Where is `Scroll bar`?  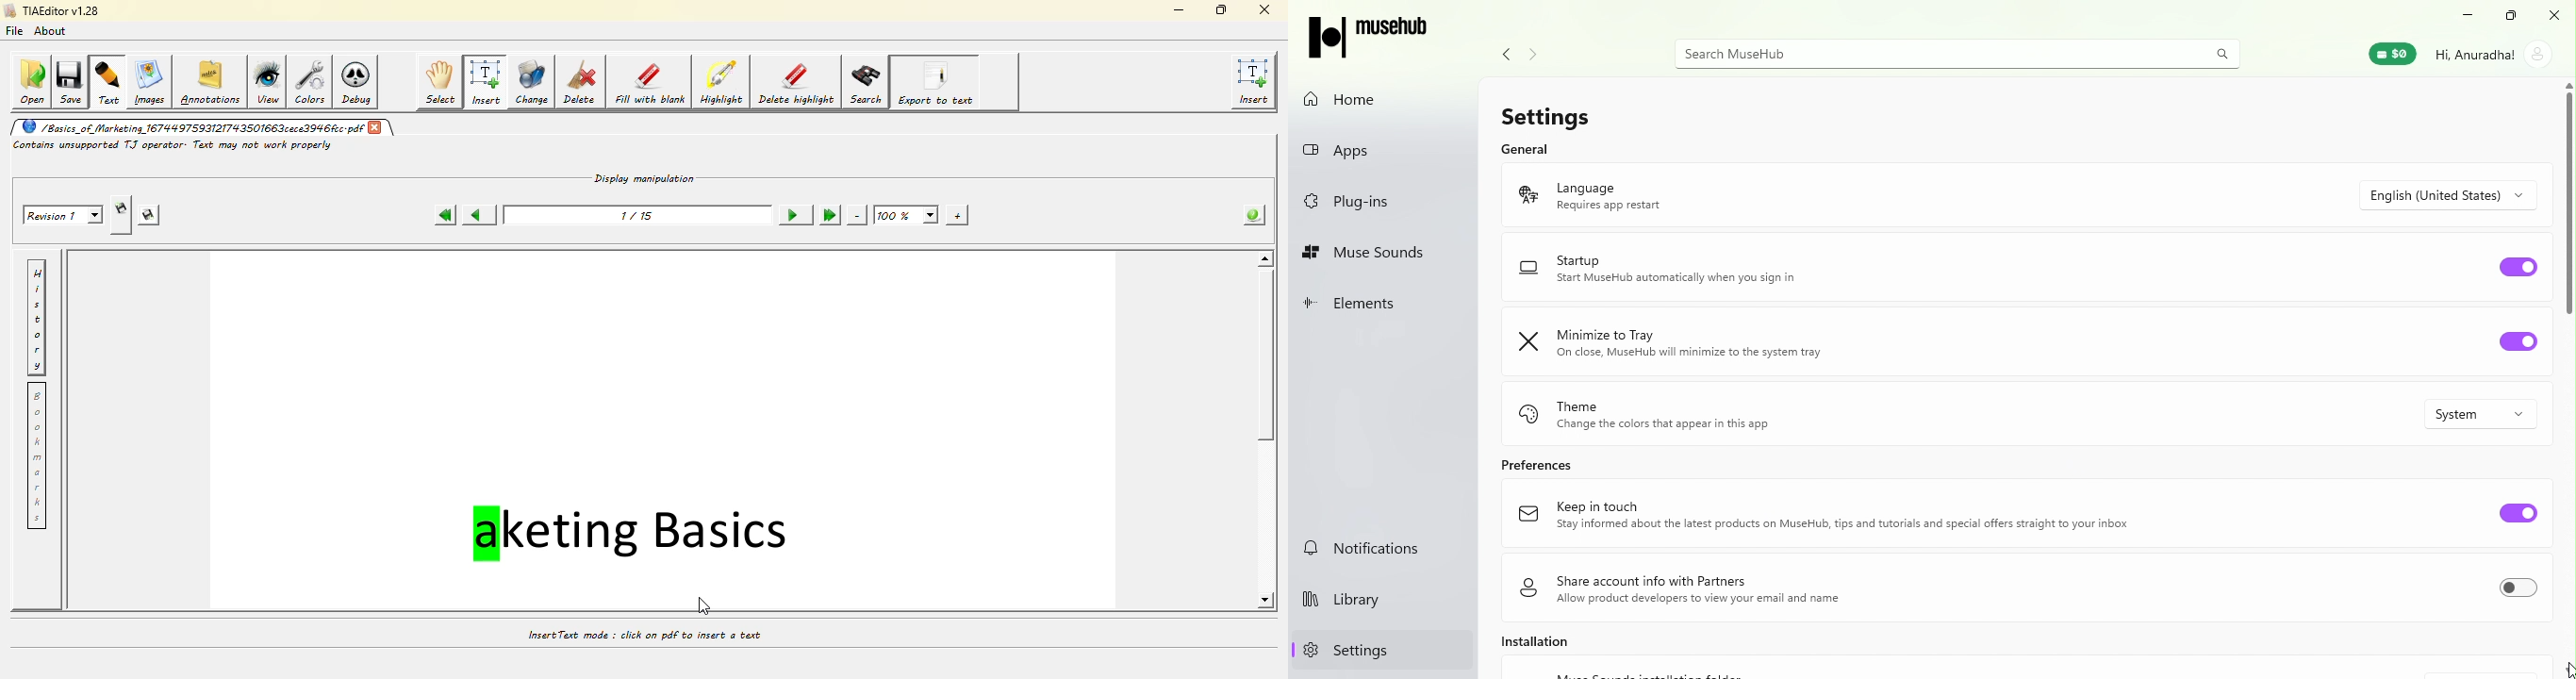
Scroll bar is located at coordinates (2568, 207).